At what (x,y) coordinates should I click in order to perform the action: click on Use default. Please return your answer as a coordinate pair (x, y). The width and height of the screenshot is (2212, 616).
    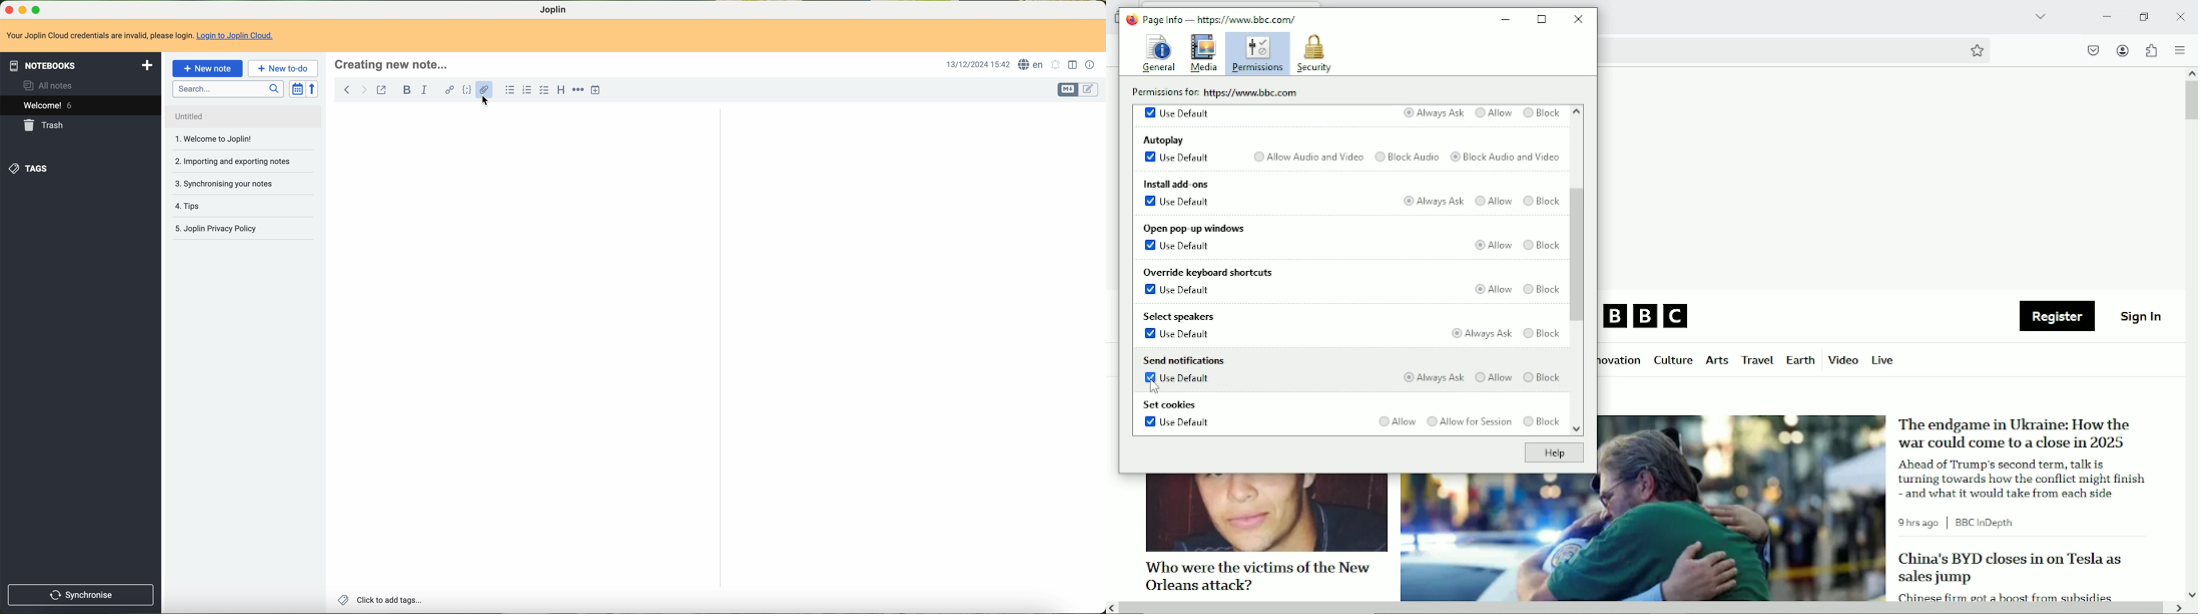
    Looking at the image, I should click on (1178, 424).